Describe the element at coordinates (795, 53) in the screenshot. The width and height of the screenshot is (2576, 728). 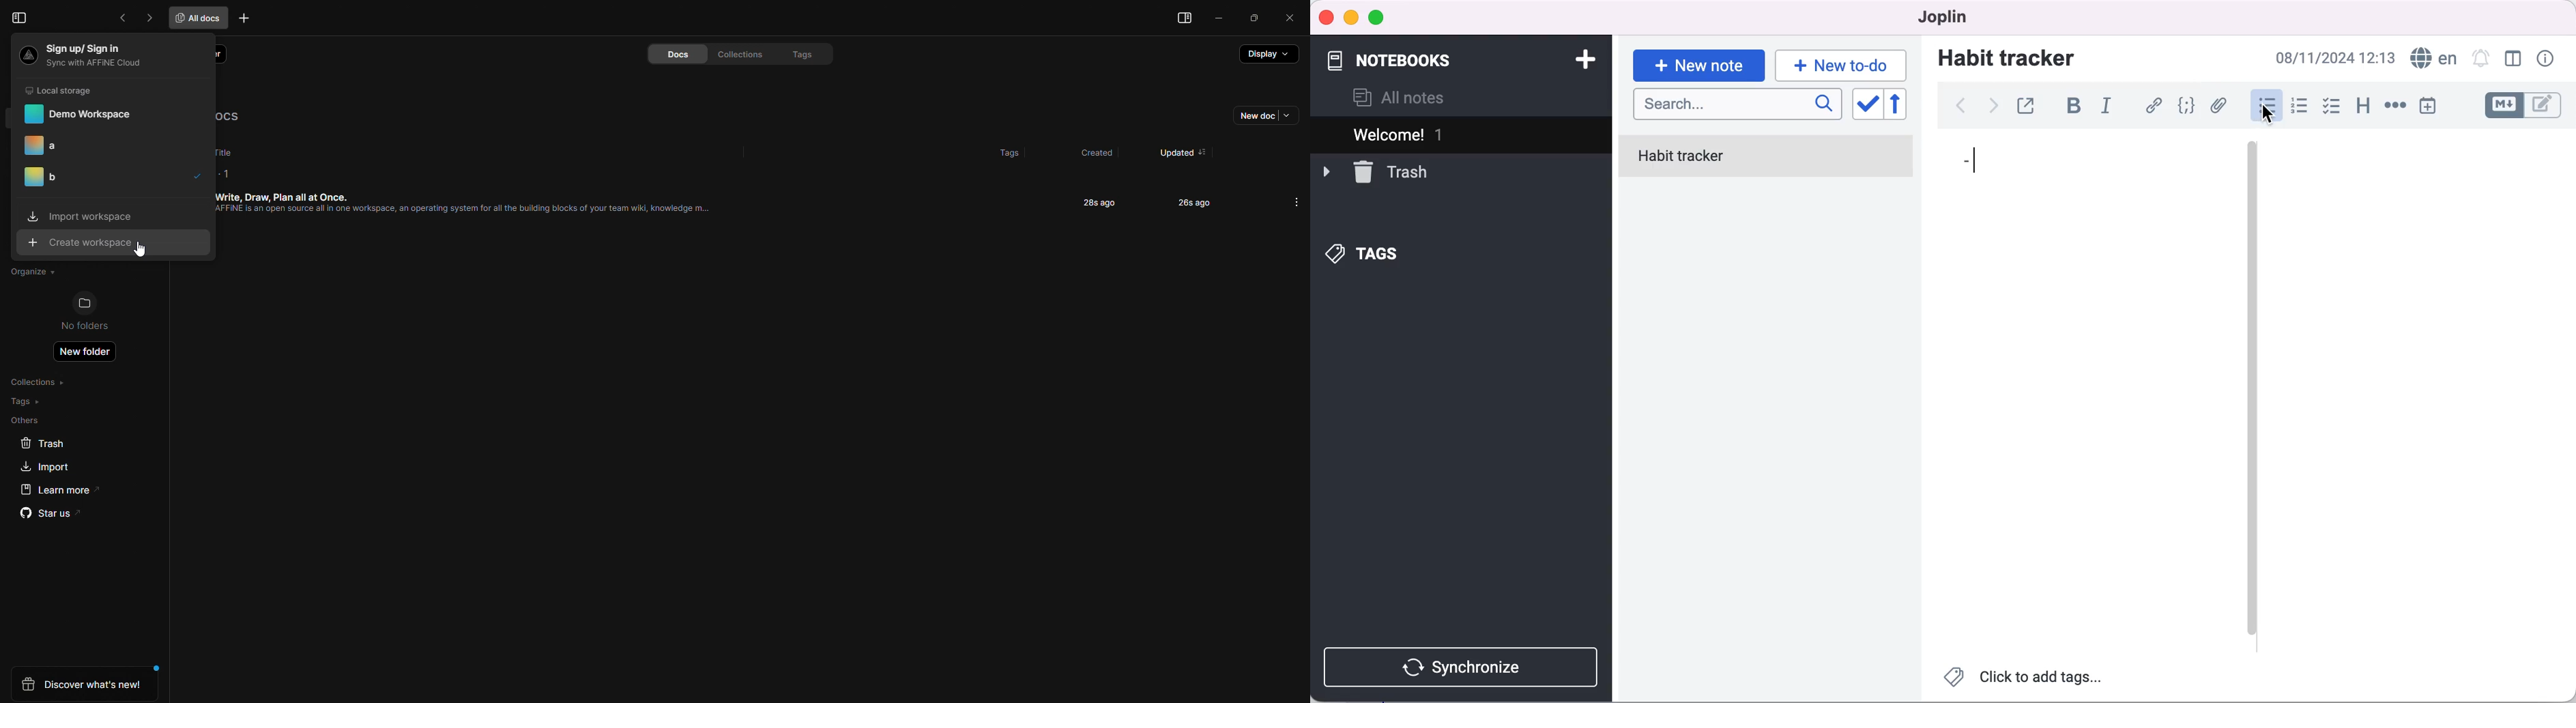
I see `tags` at that location.